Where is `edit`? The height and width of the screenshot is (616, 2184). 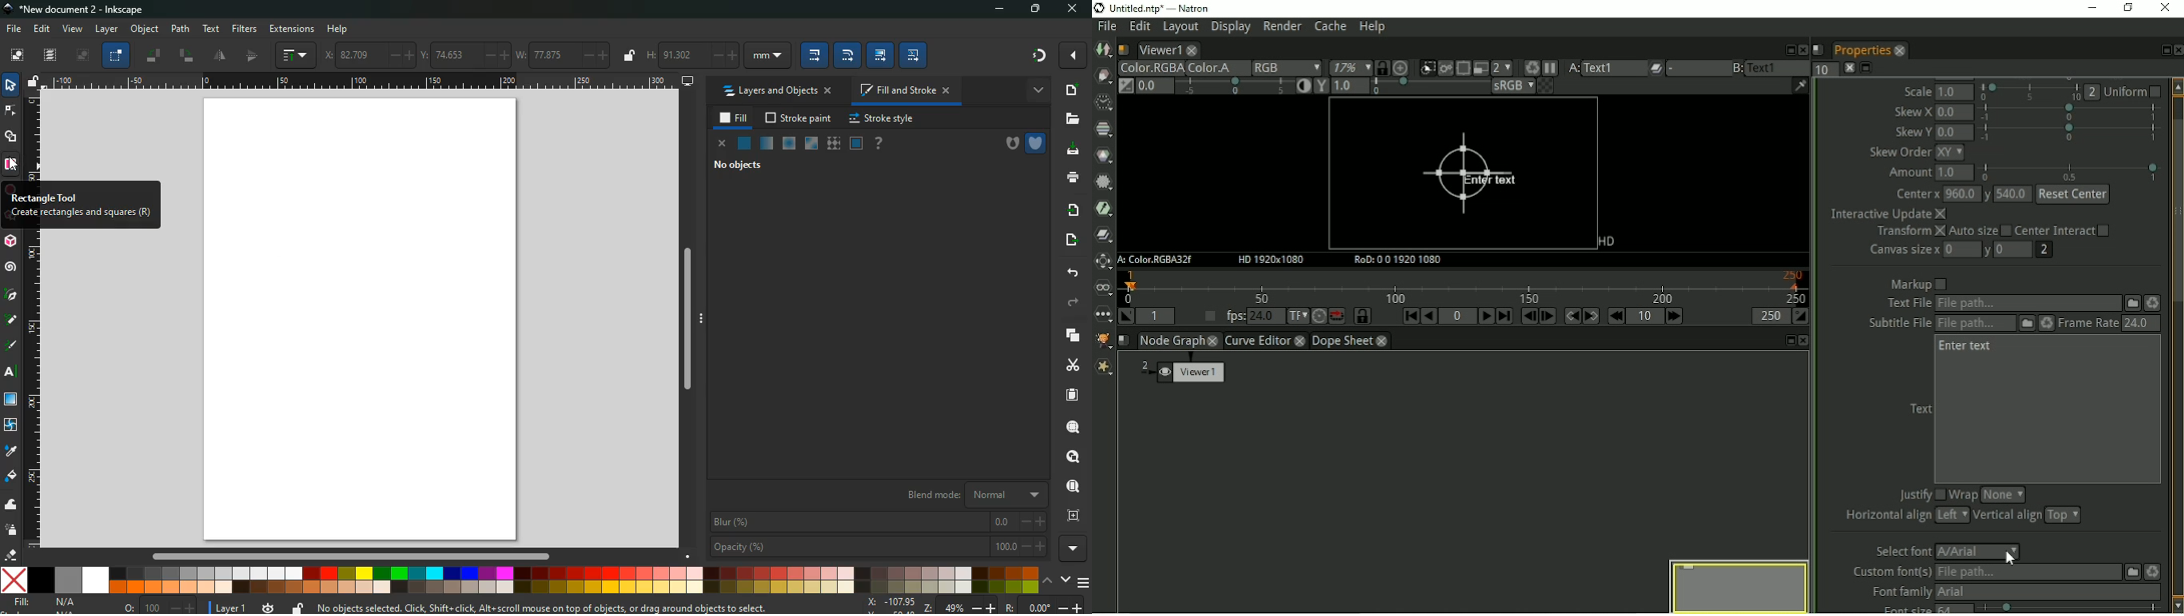 edit is located at coordinates (847, 56).